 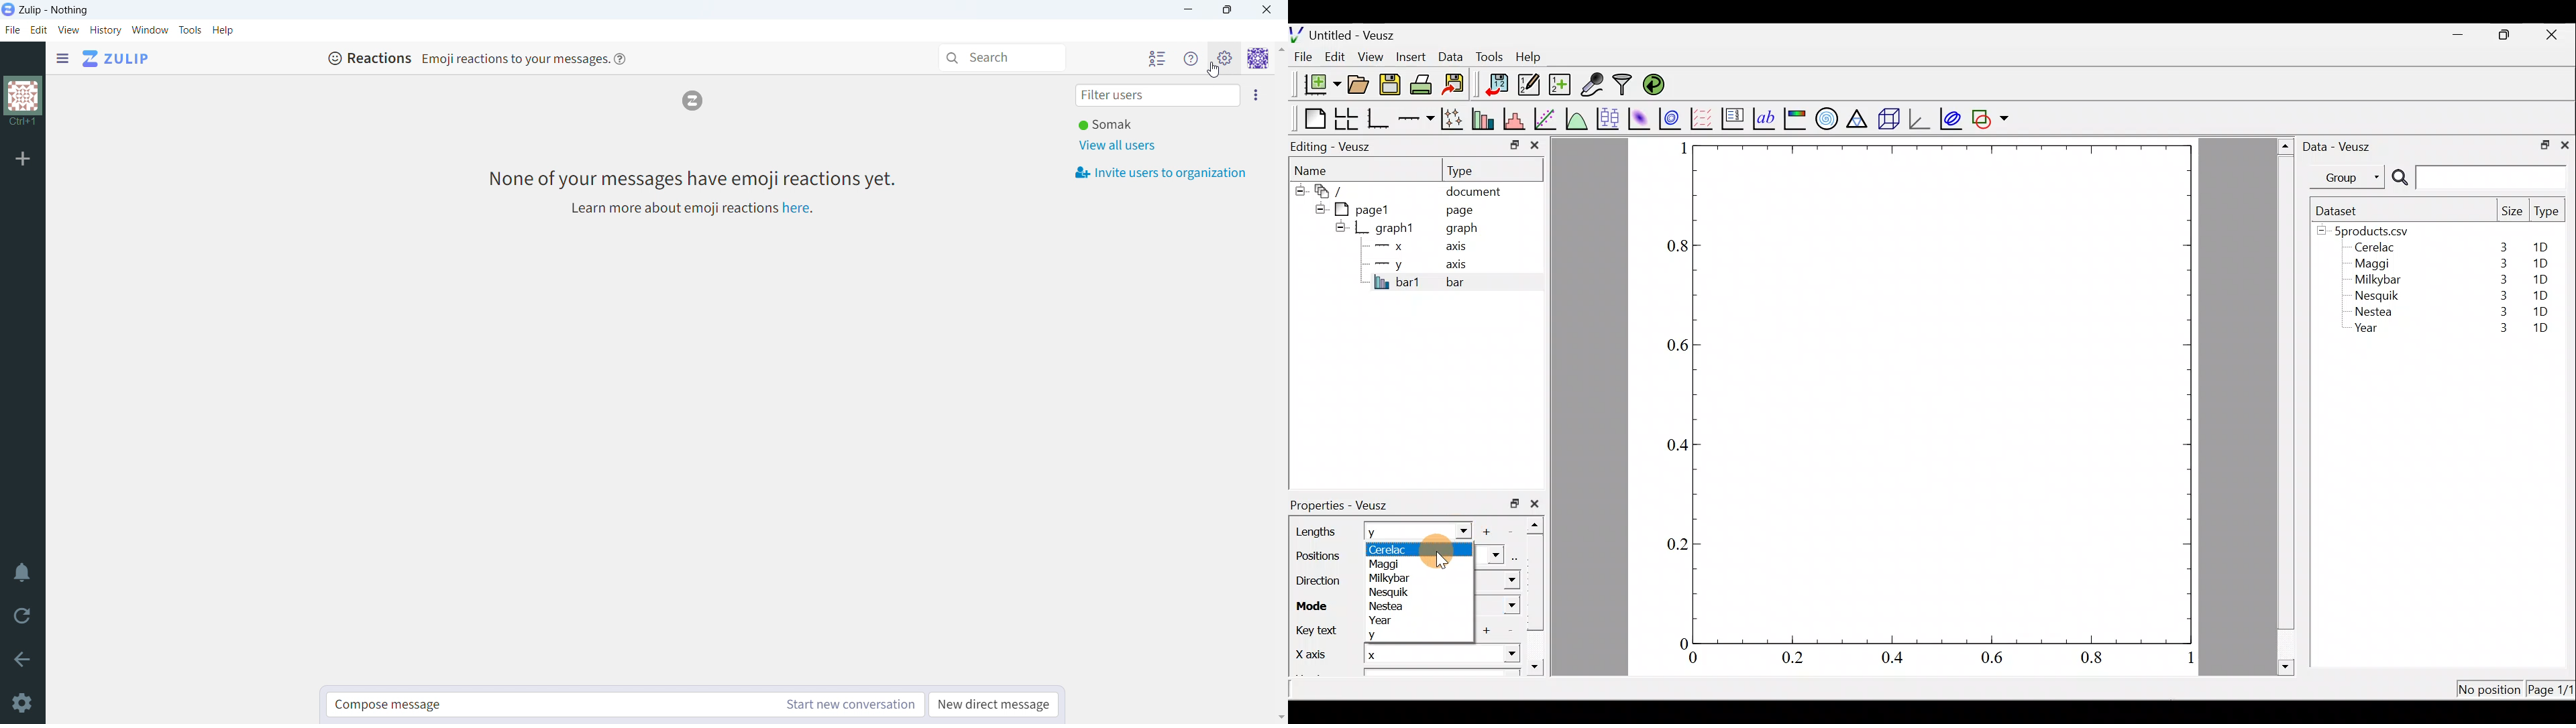 I want to click on cursor, so click(x=1214, y=71).